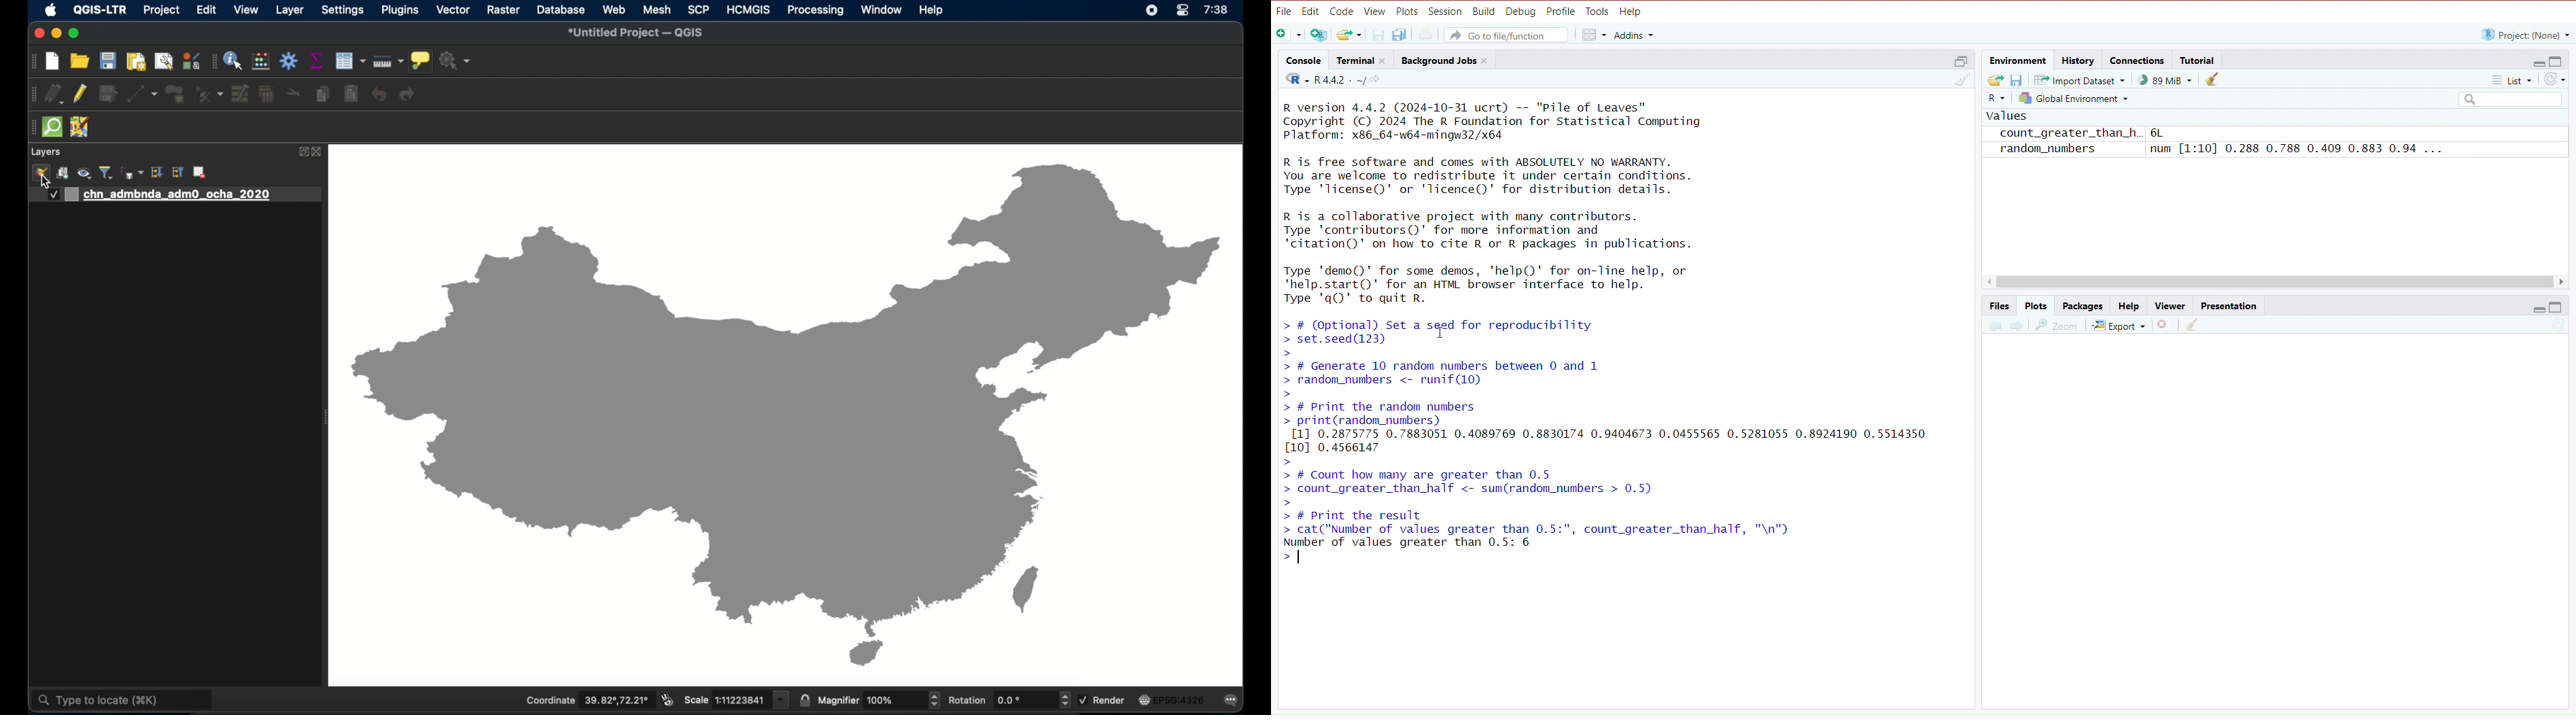 The image size is (2576, 728). Describe the element at coordinates (1631, 11) in the screenshot. I see `Help` at that location.